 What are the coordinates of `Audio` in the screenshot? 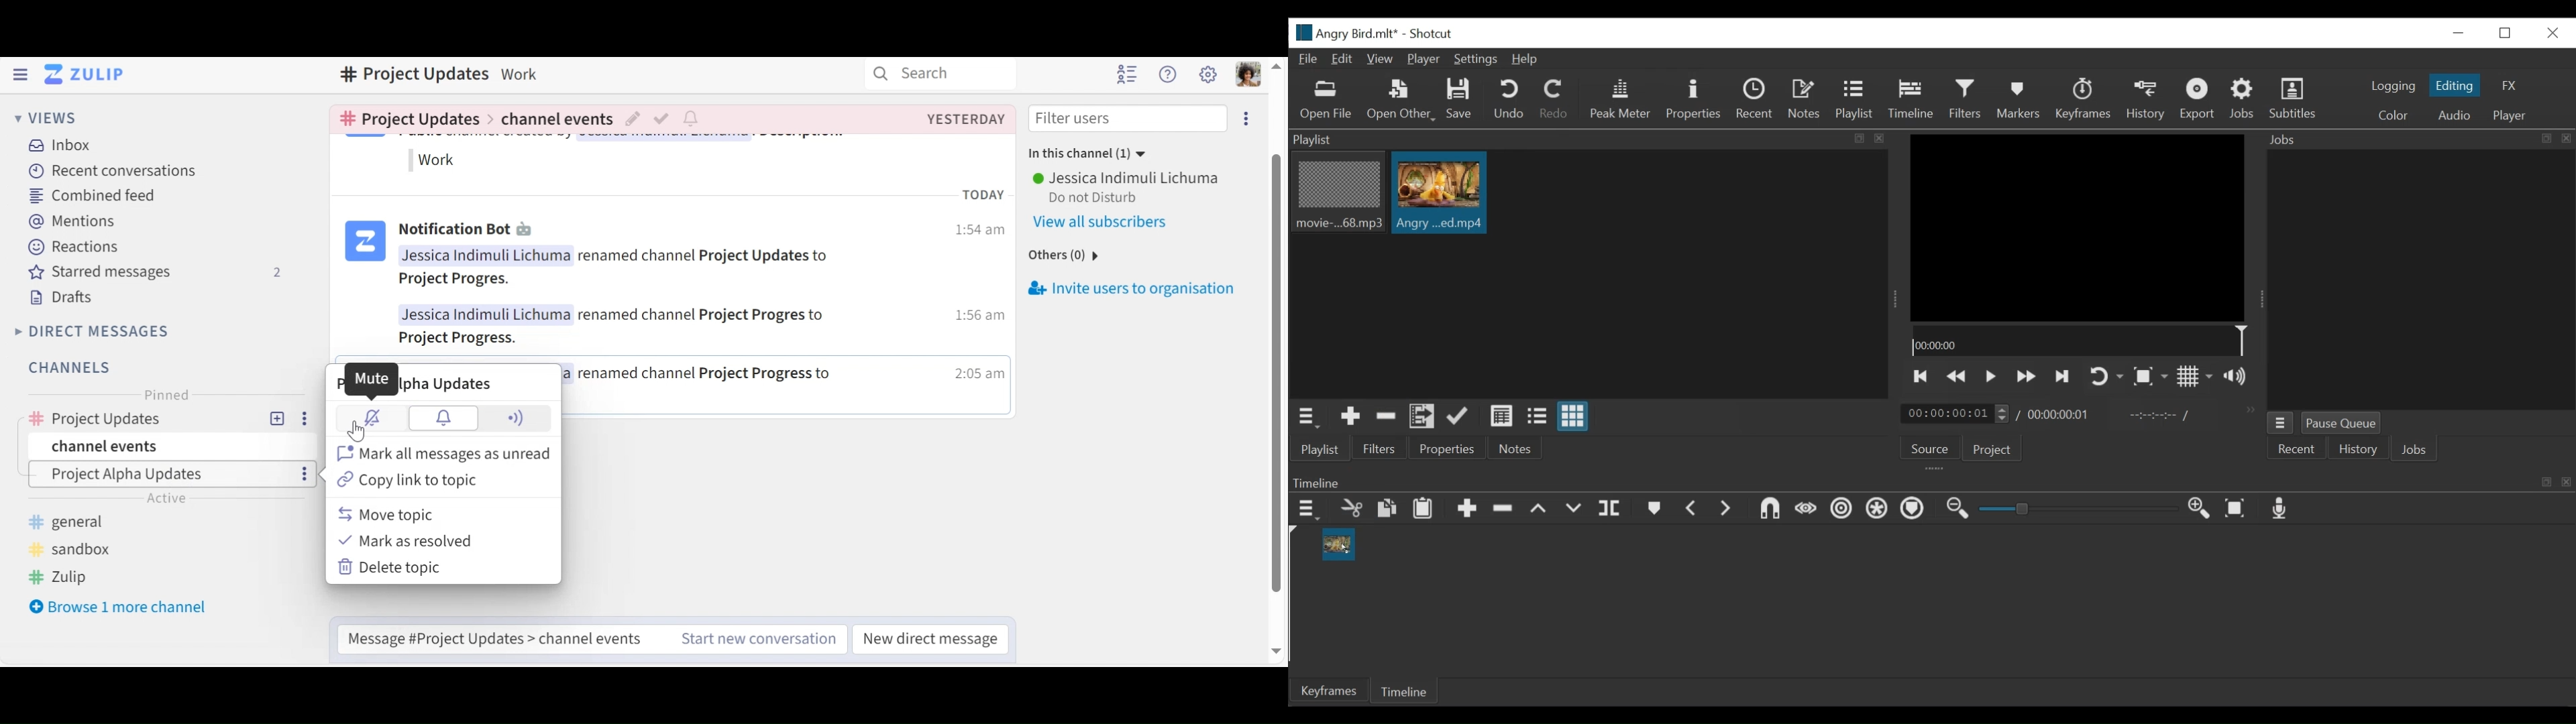 It's located at (2452, 115).